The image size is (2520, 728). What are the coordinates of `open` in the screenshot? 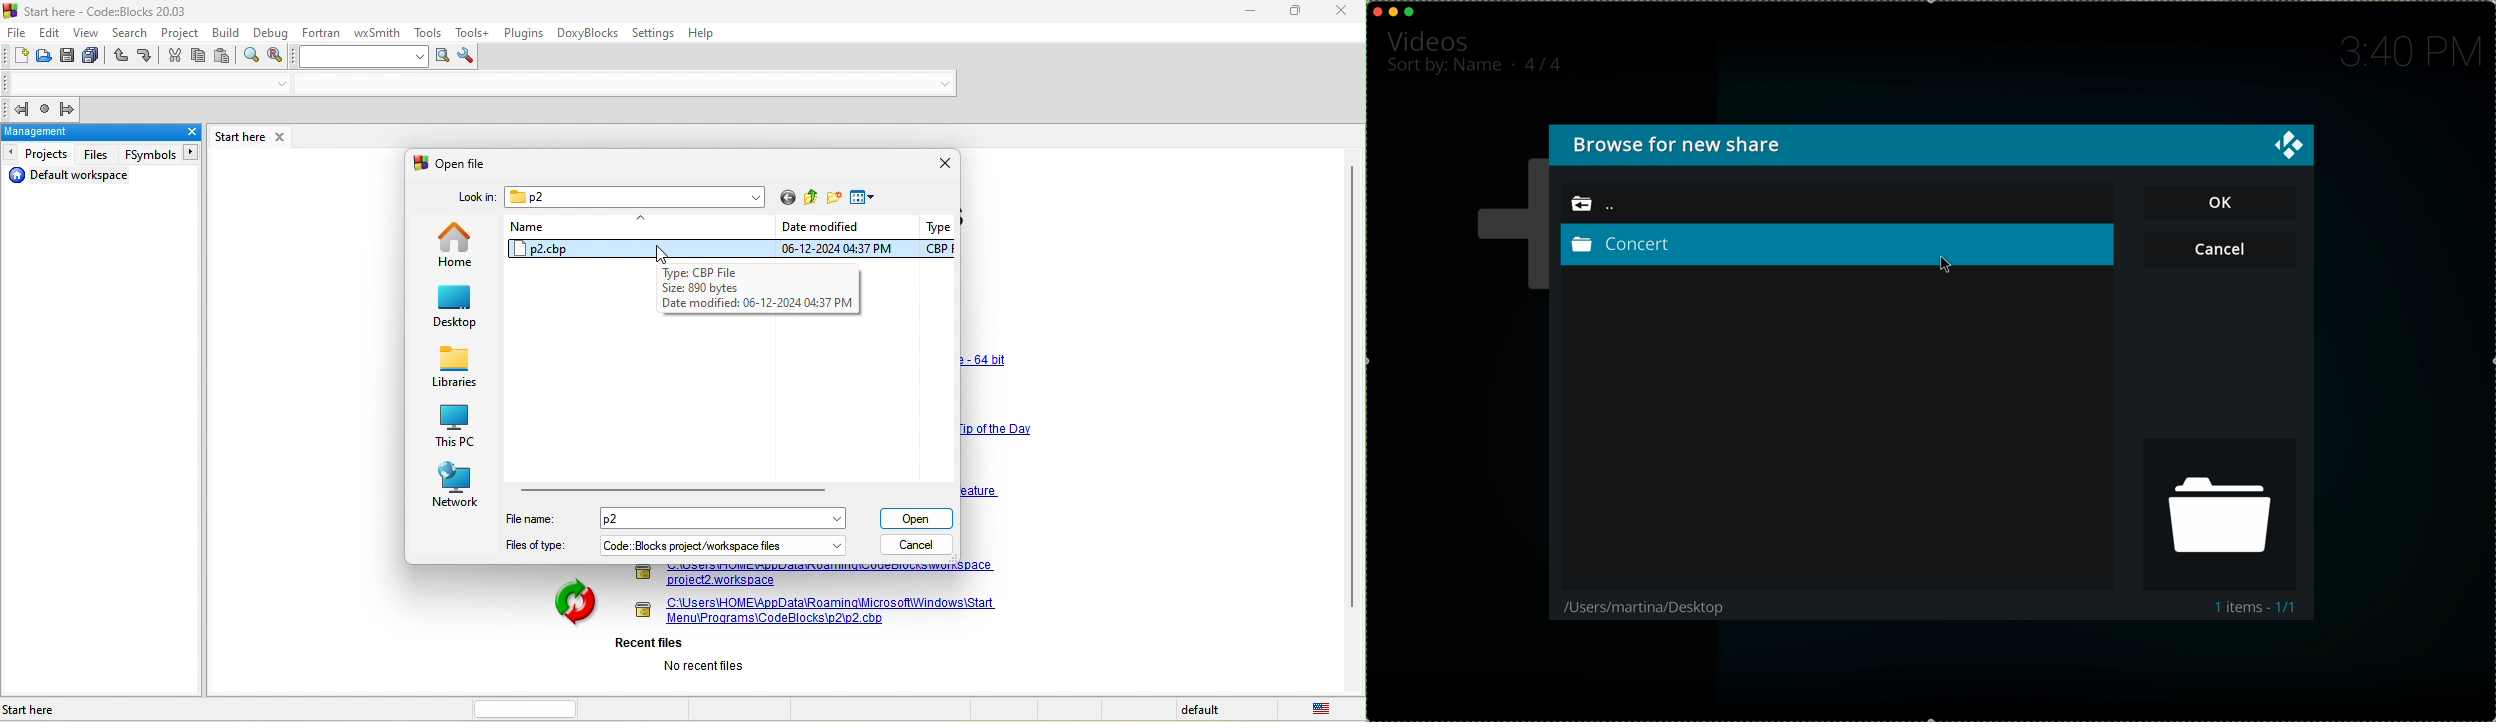 It's located at (47, 57).